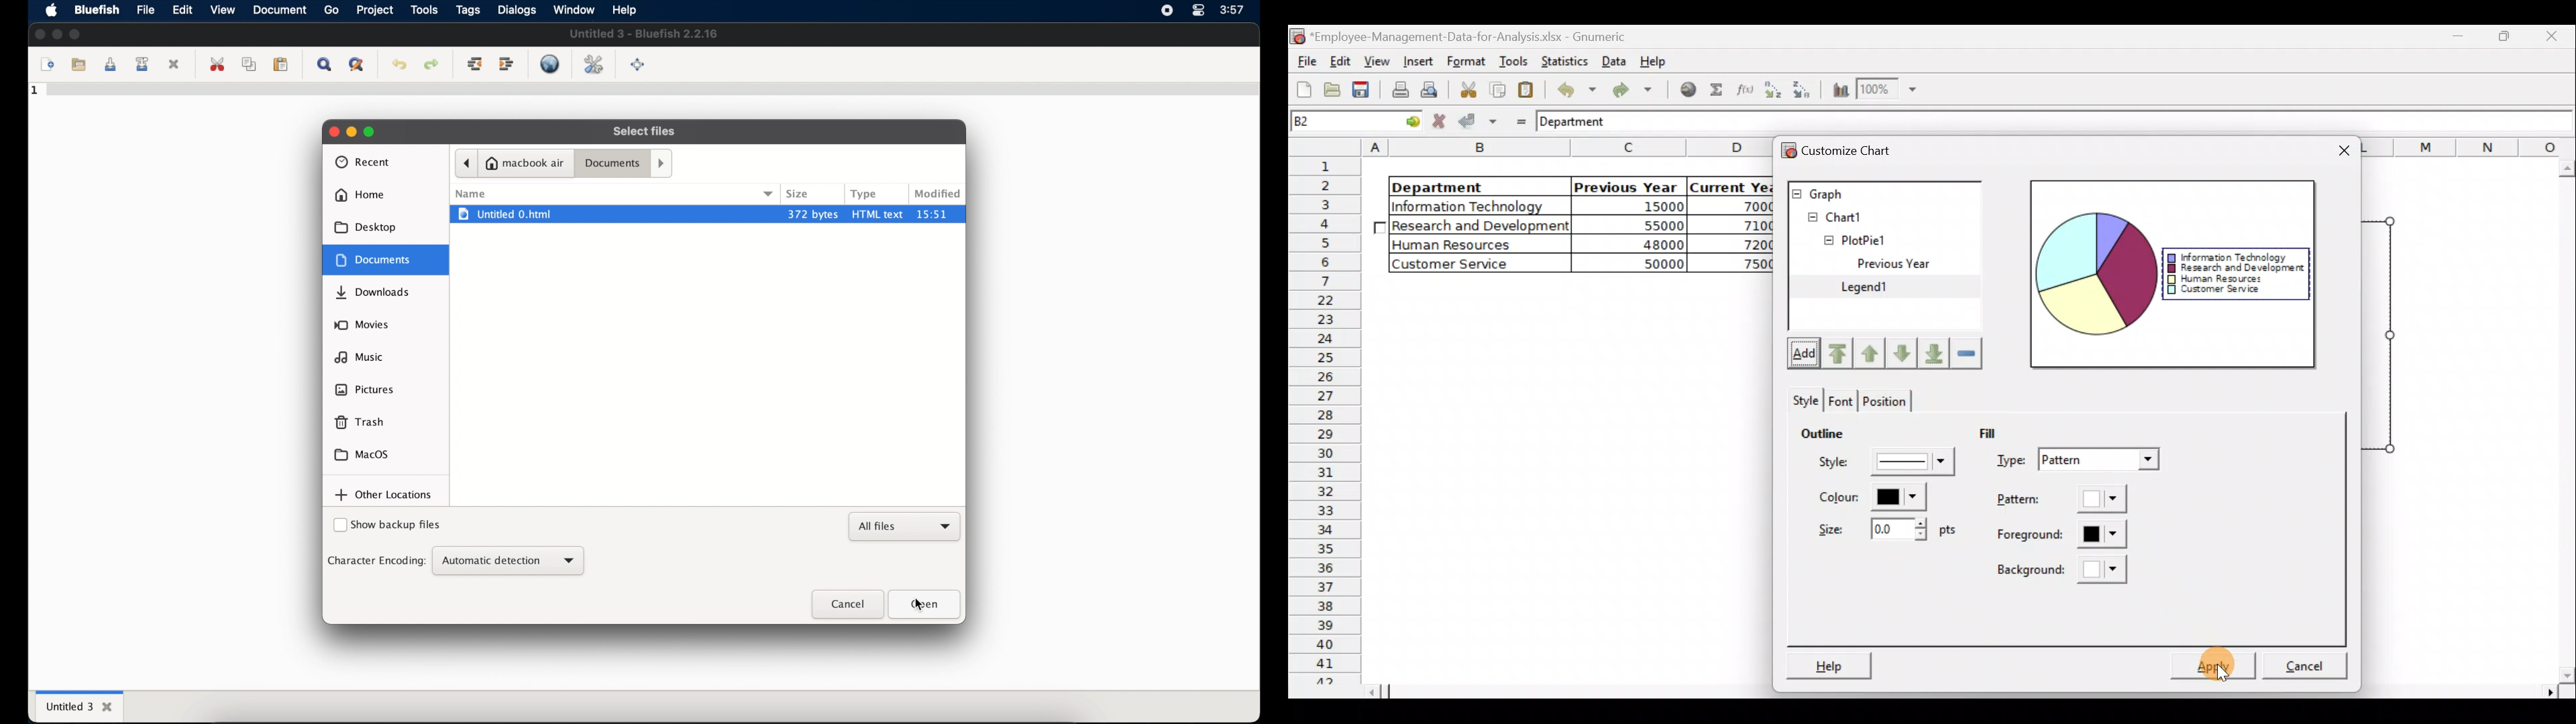  What do you see at coordinates (384, 495) in the screenshot?
I see `other locations` at bounding box center [384, 495].